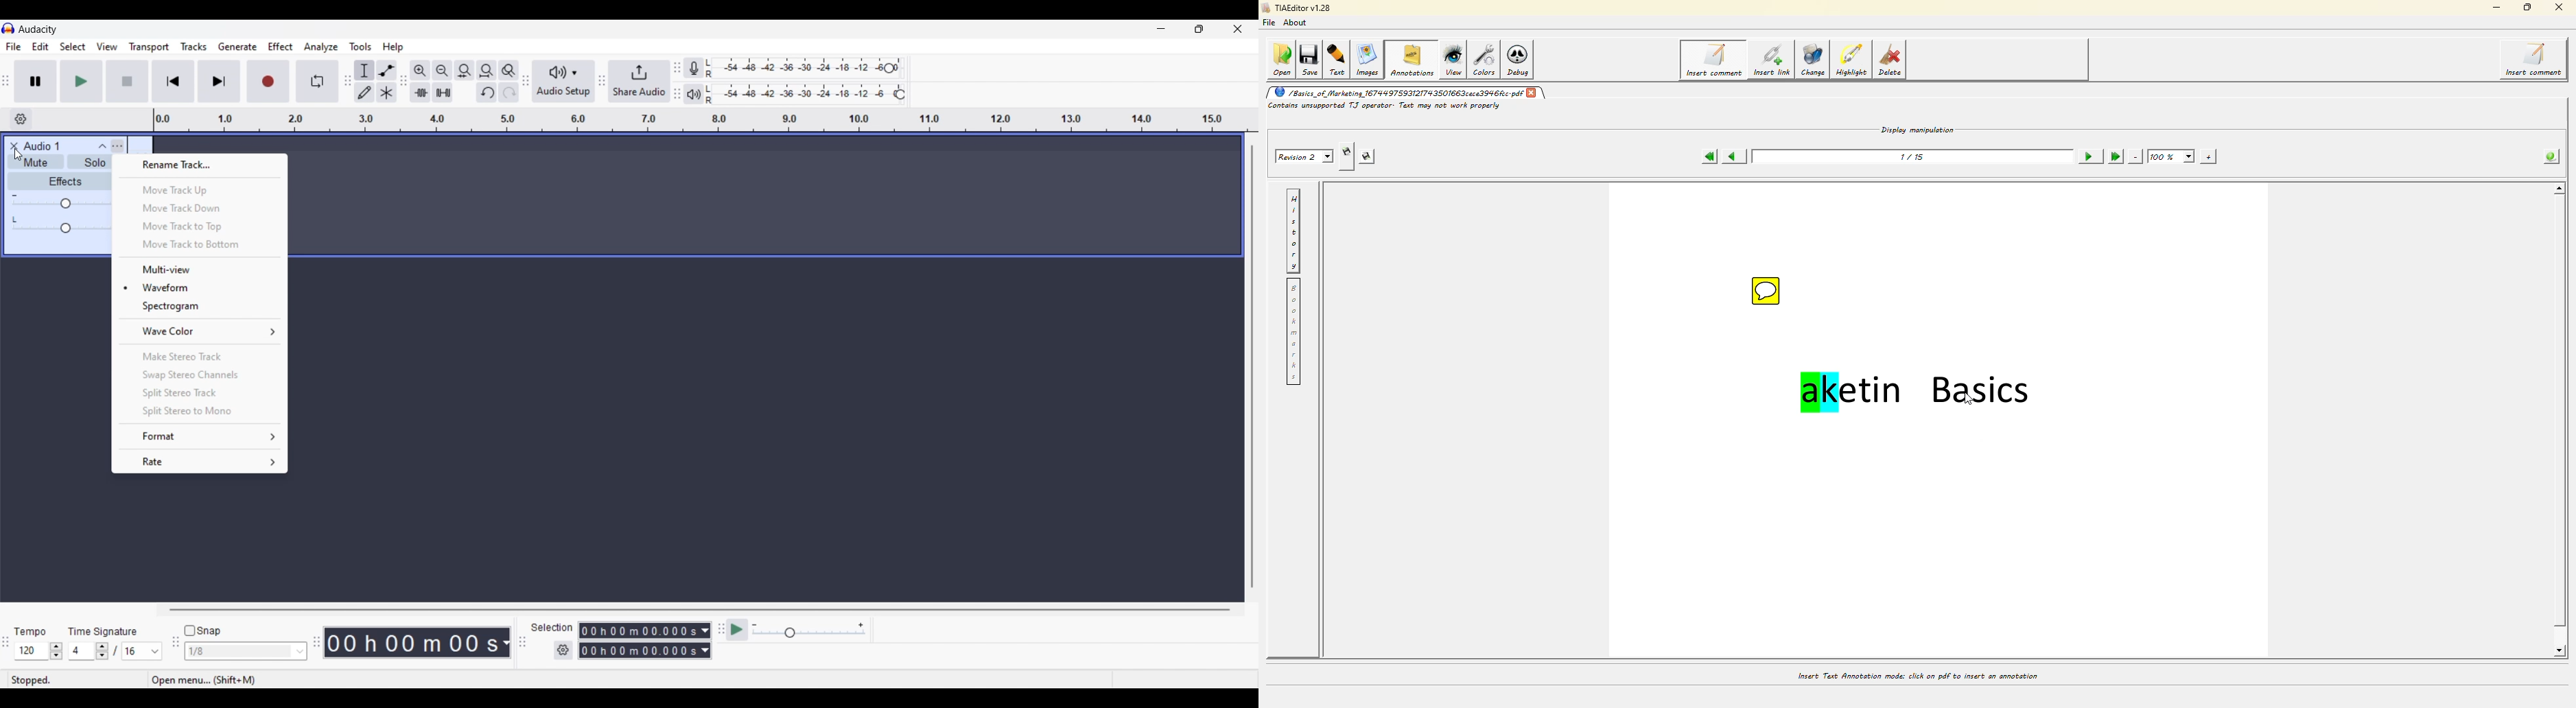 This screenshot has width=2576, height=728. Describe the element at coordinates (508, 70) in the screenshot. I see `Zoom toggle` at that location.